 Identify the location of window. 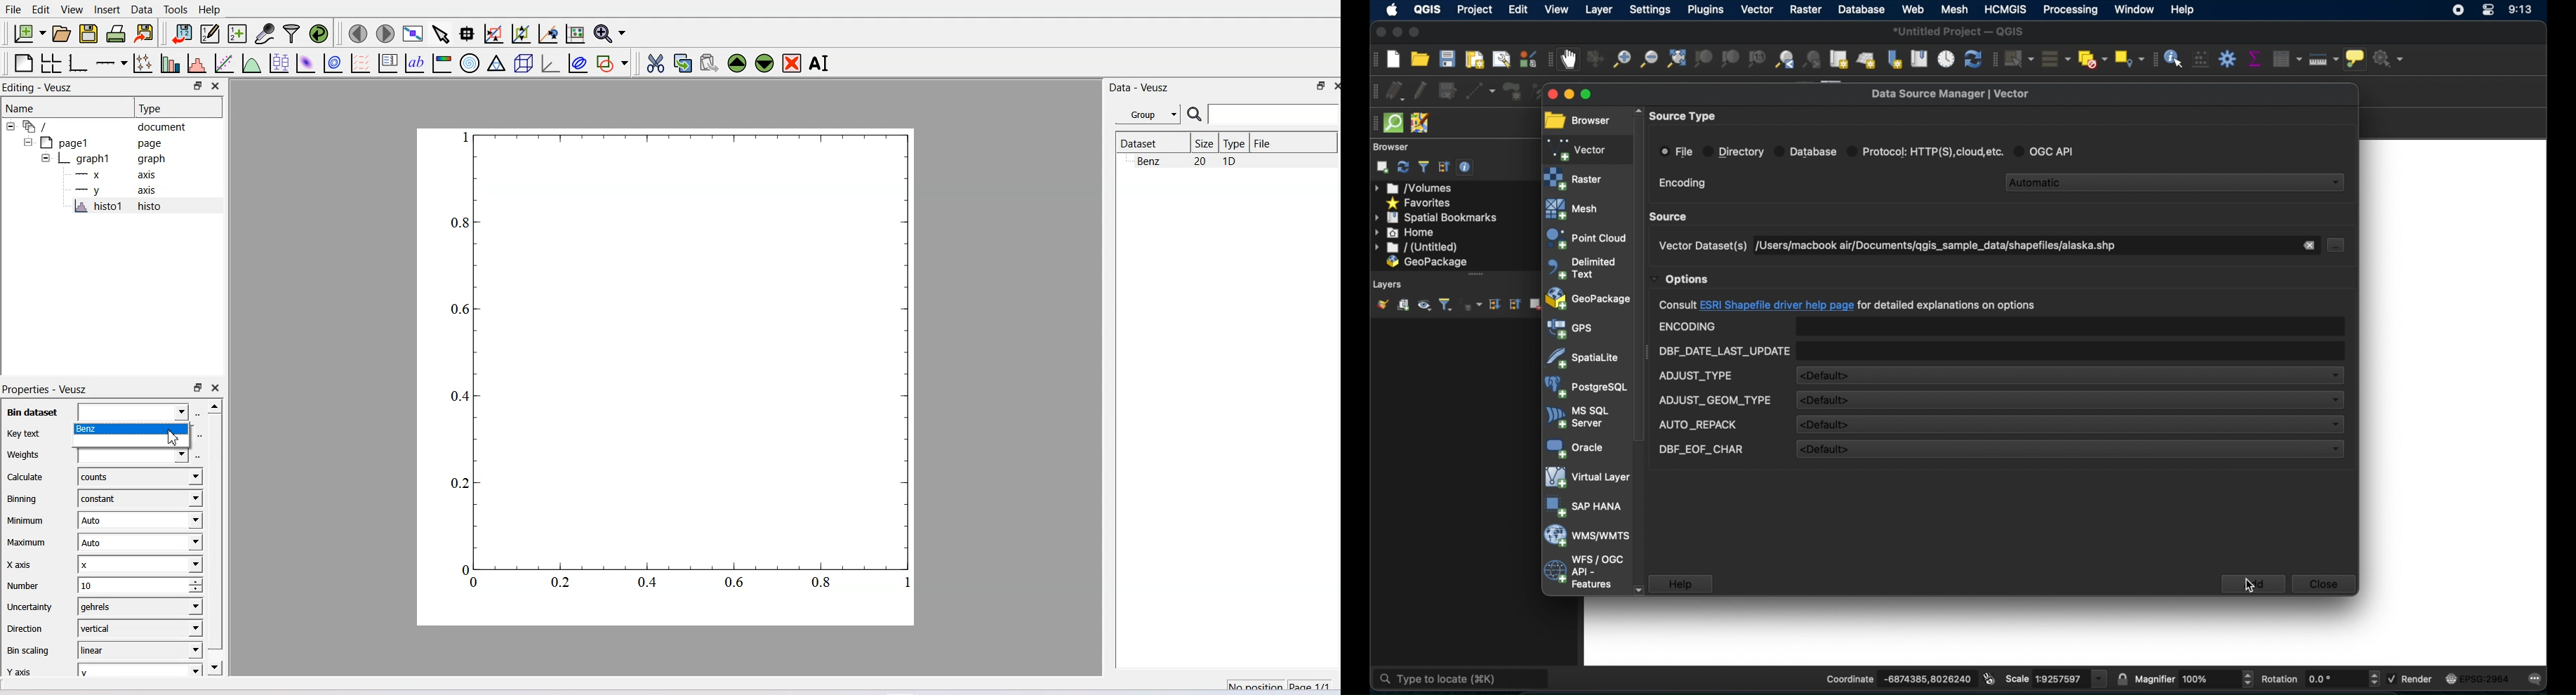
(2134, 11).